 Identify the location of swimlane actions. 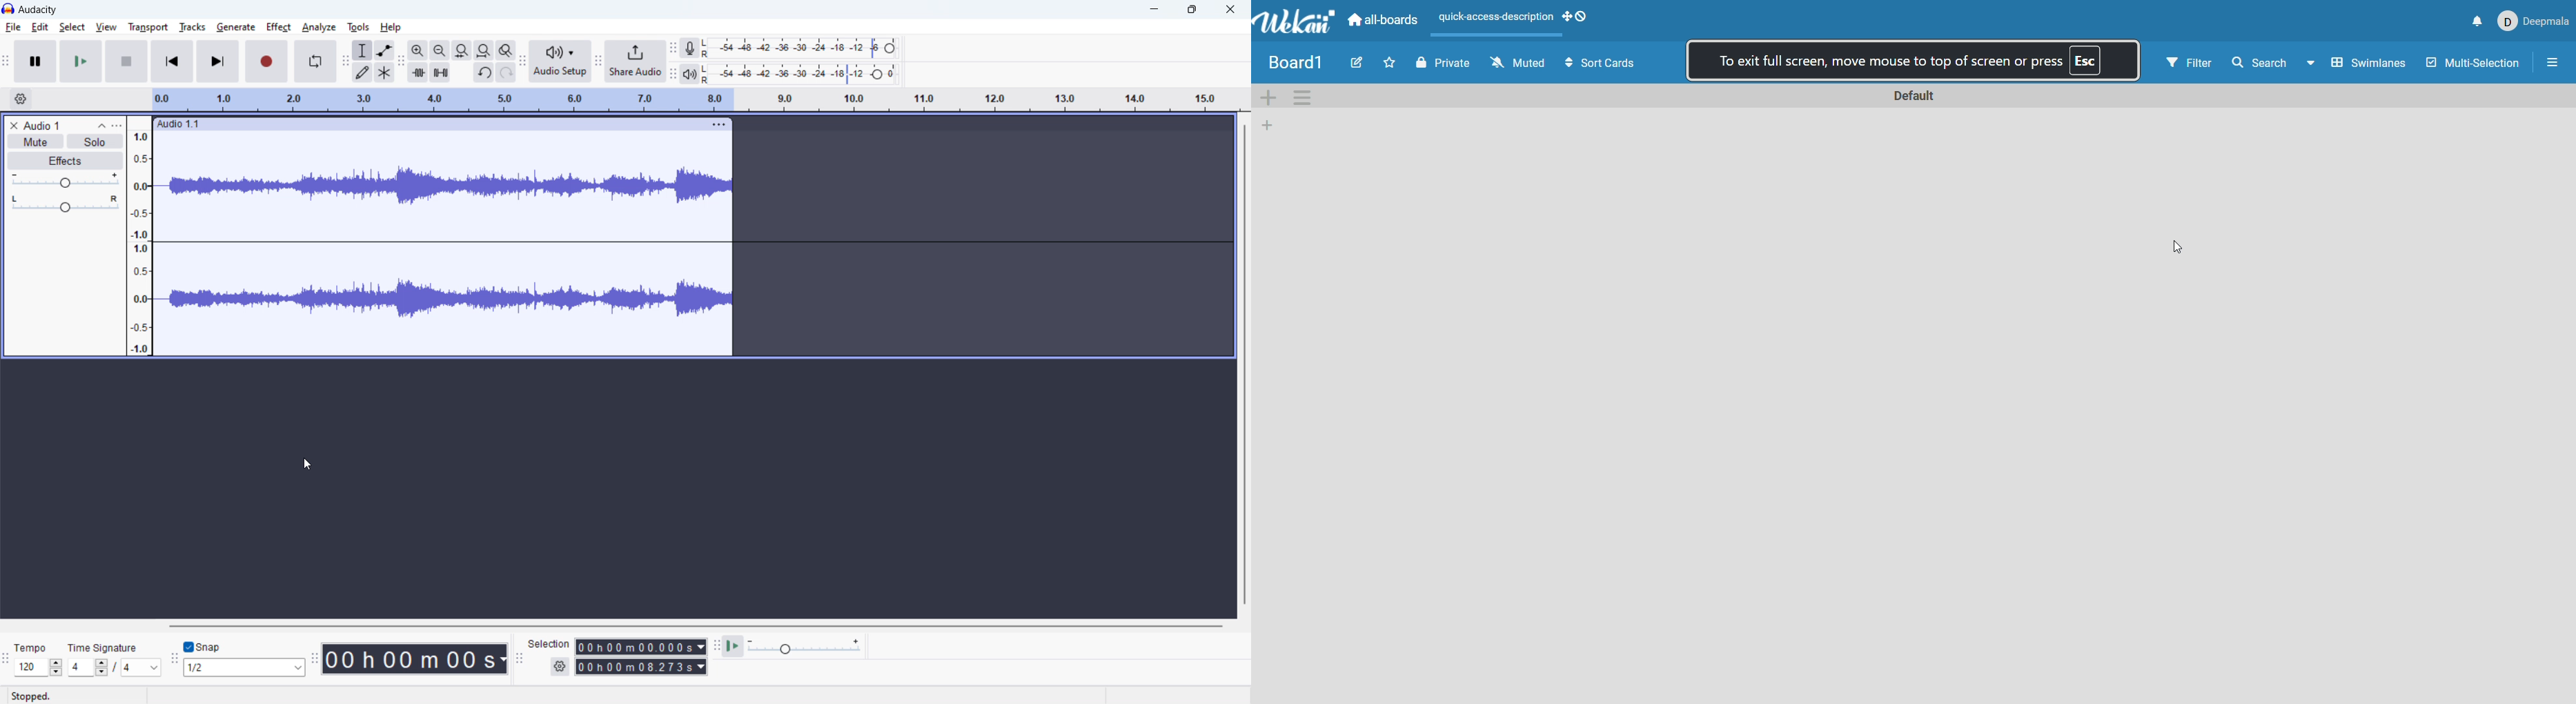
(1308, 97).